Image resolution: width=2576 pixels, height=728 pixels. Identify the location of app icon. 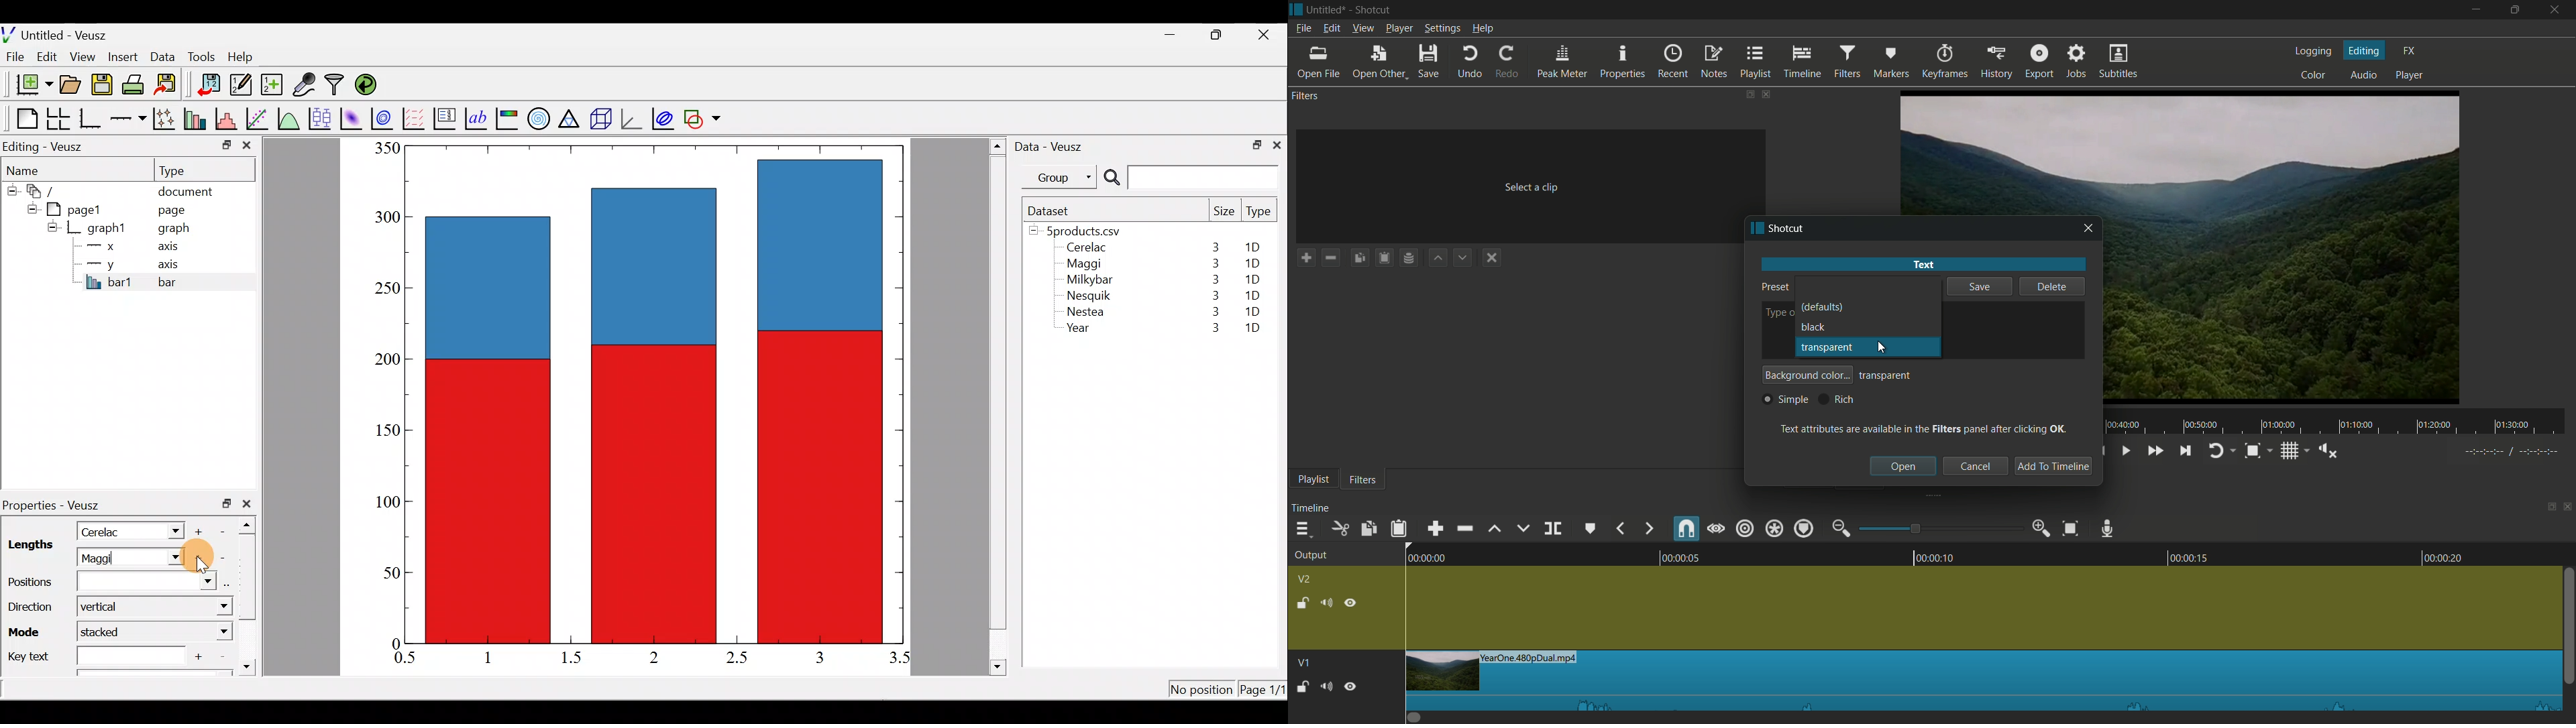
(1754, 229).